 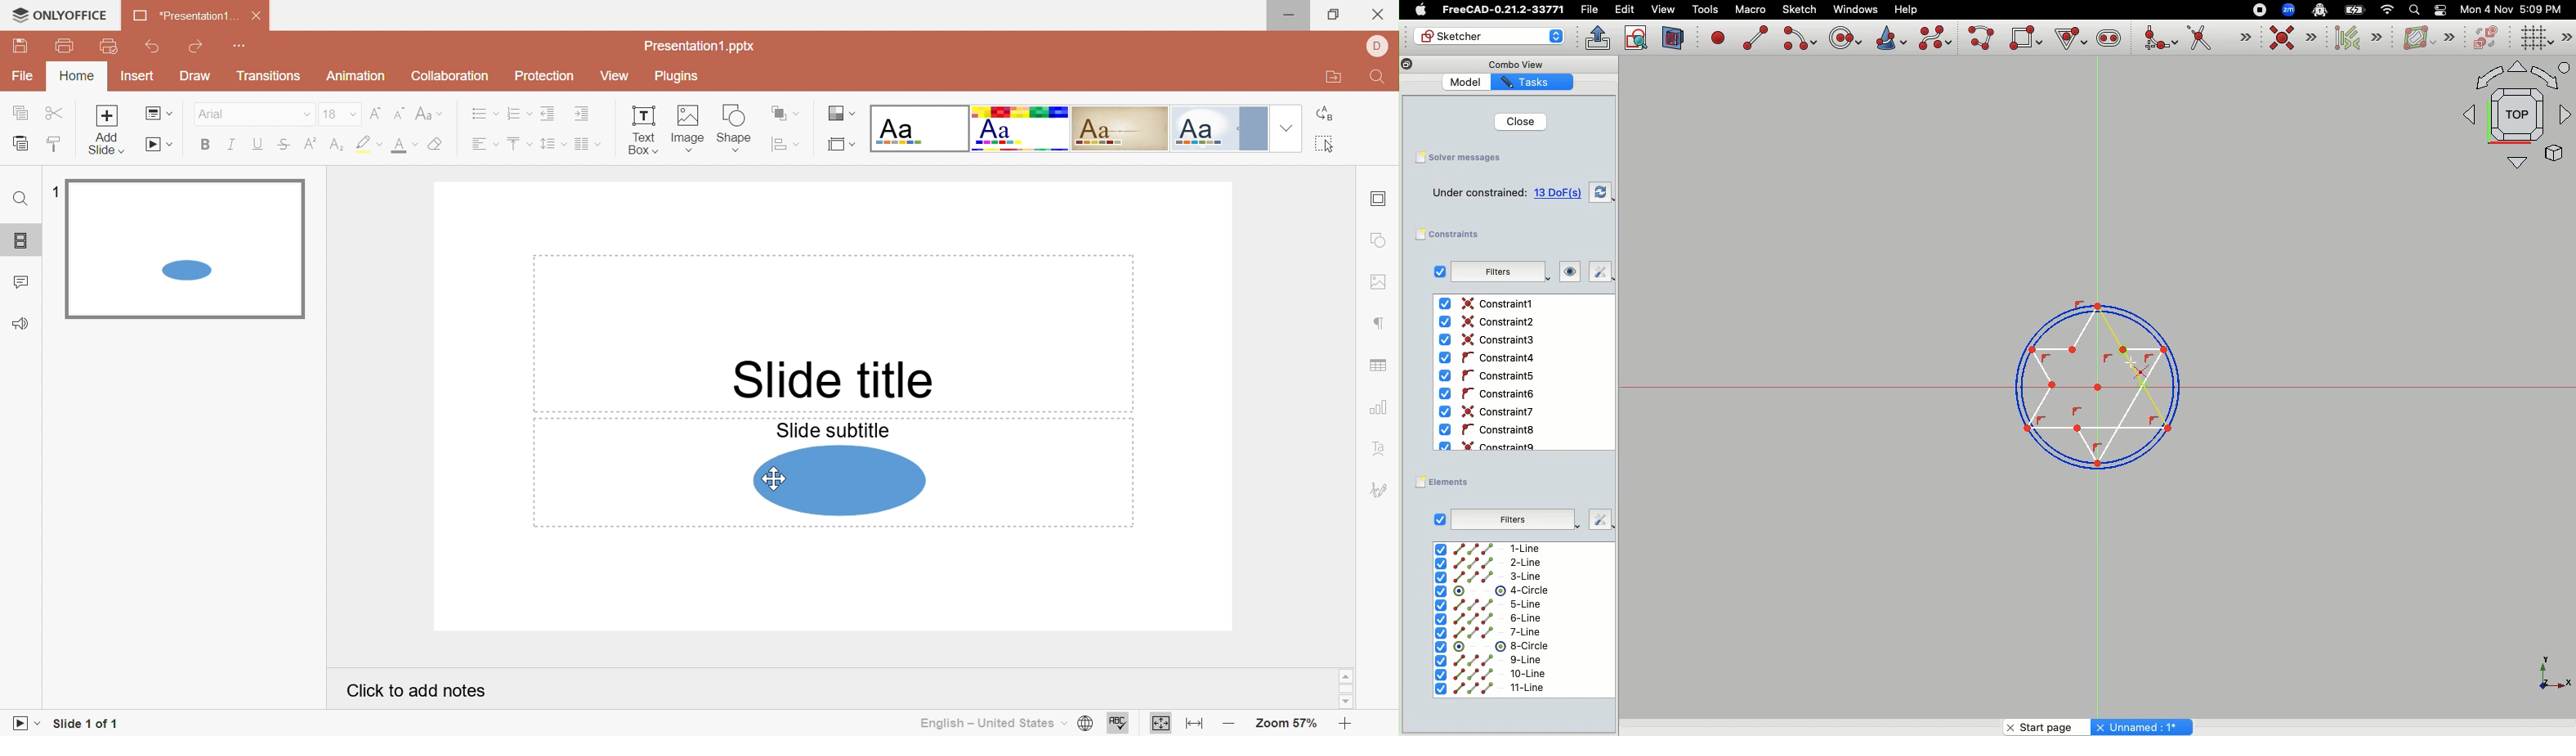 I want to click on Selected slide, so click(x=185, y=249).